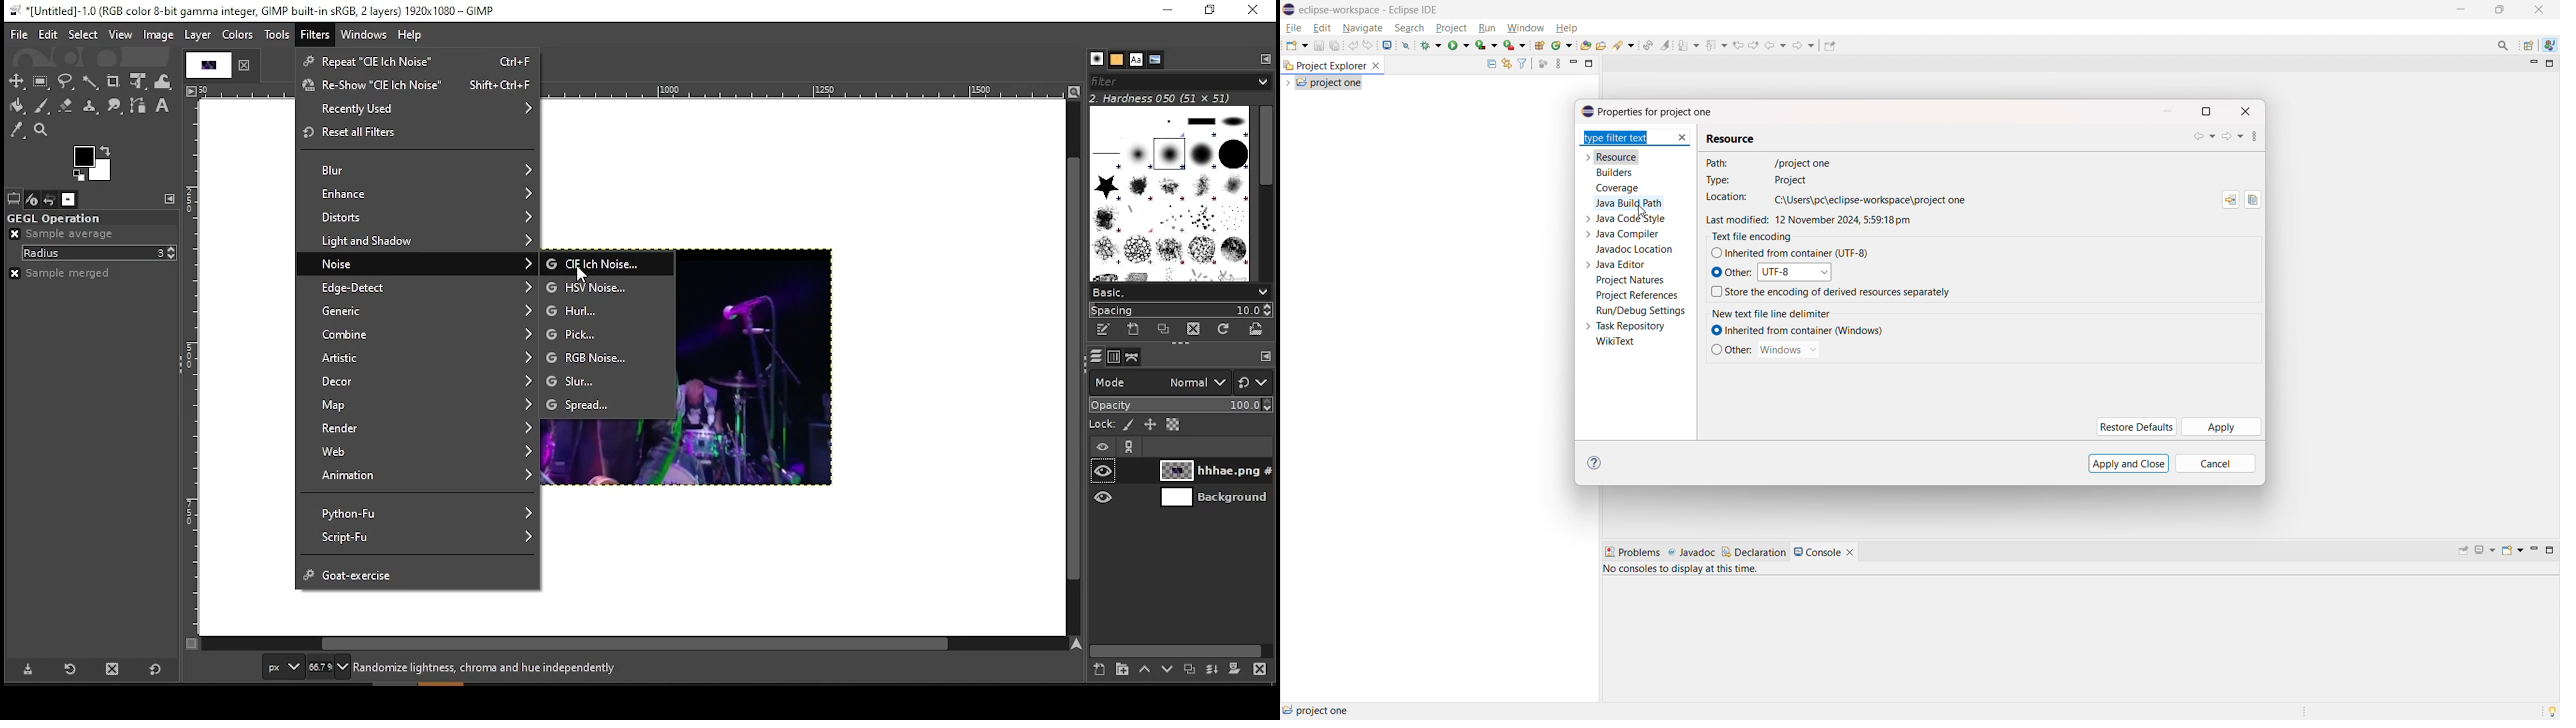  I want to click on save tool preset, so click(25, 670).